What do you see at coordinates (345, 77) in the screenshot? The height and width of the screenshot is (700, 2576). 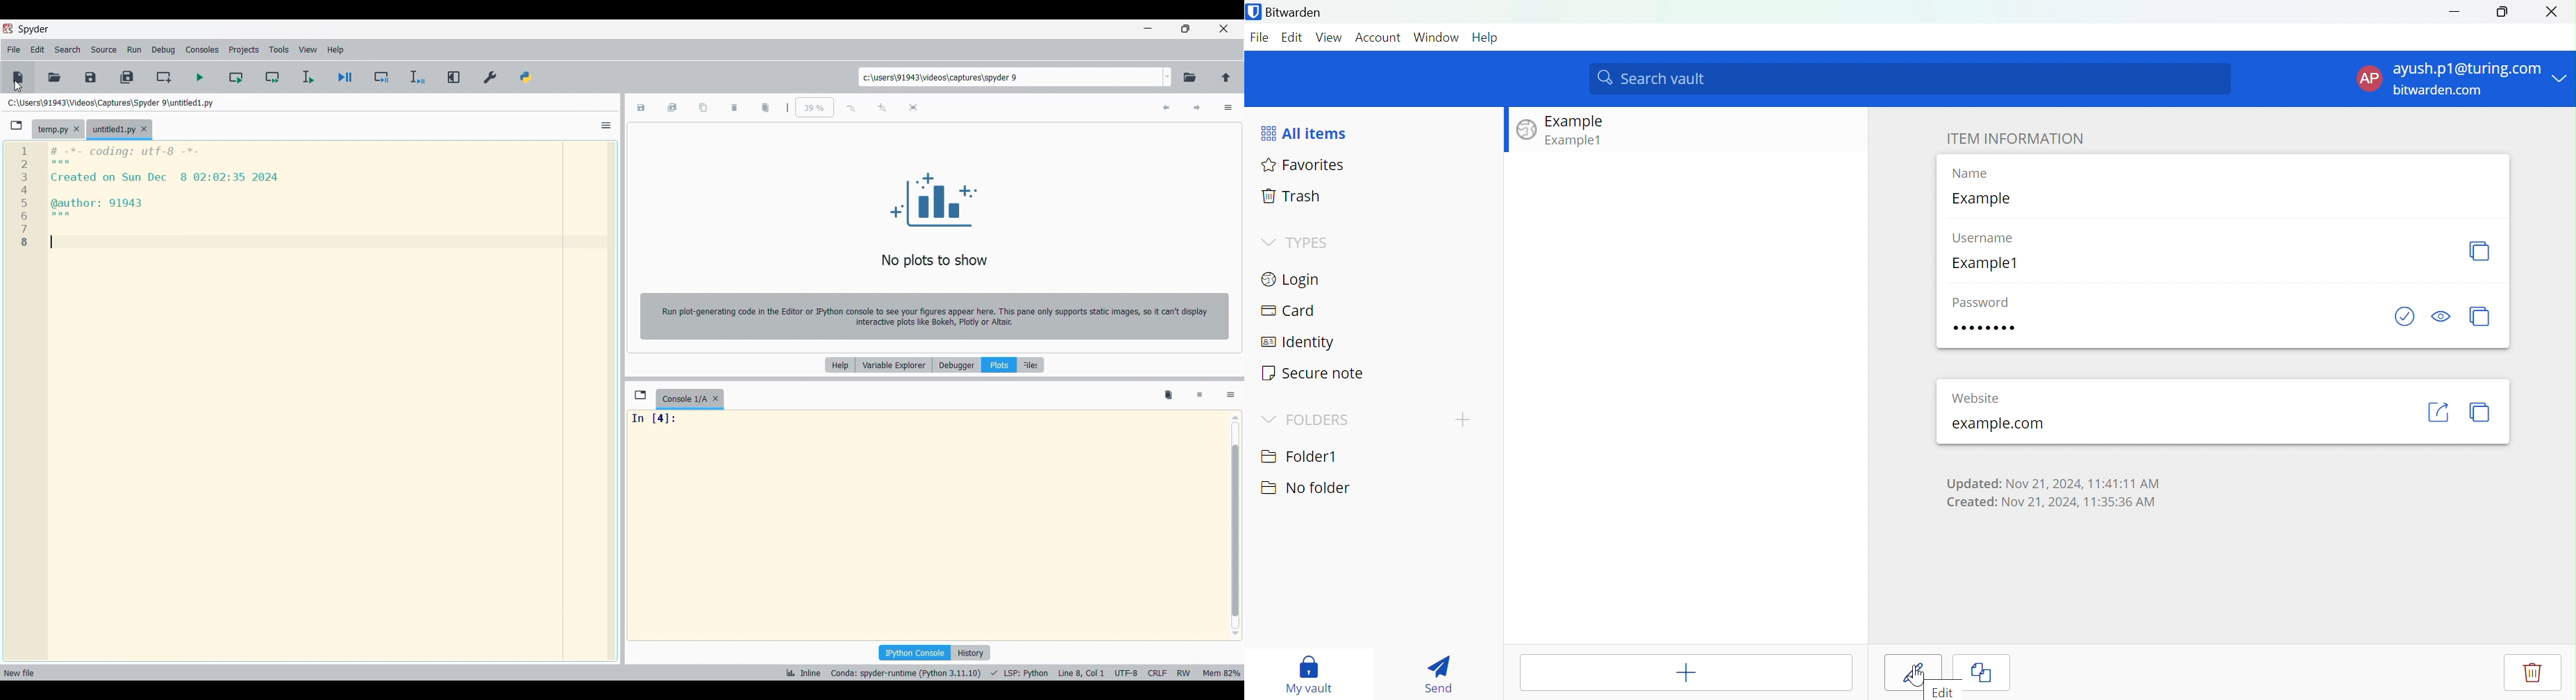 I see `Debug file` at bounding box center [345, 77].